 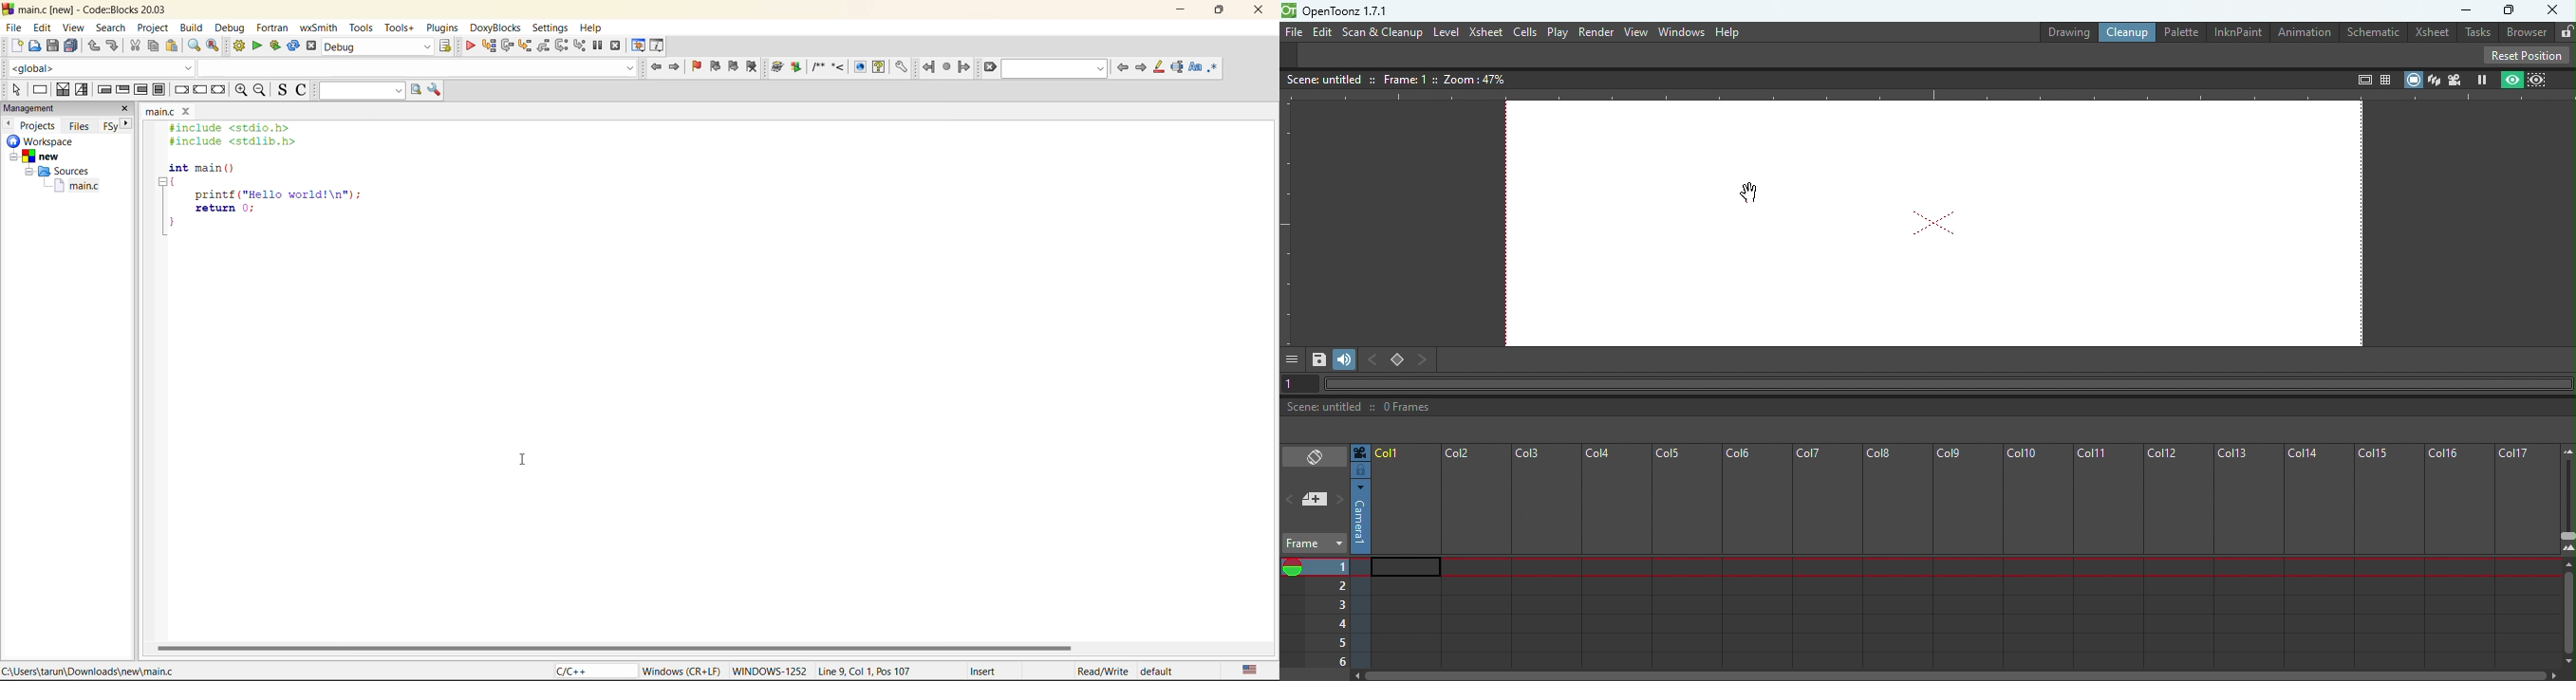 I want to click on project, so click(x=154, y=26).